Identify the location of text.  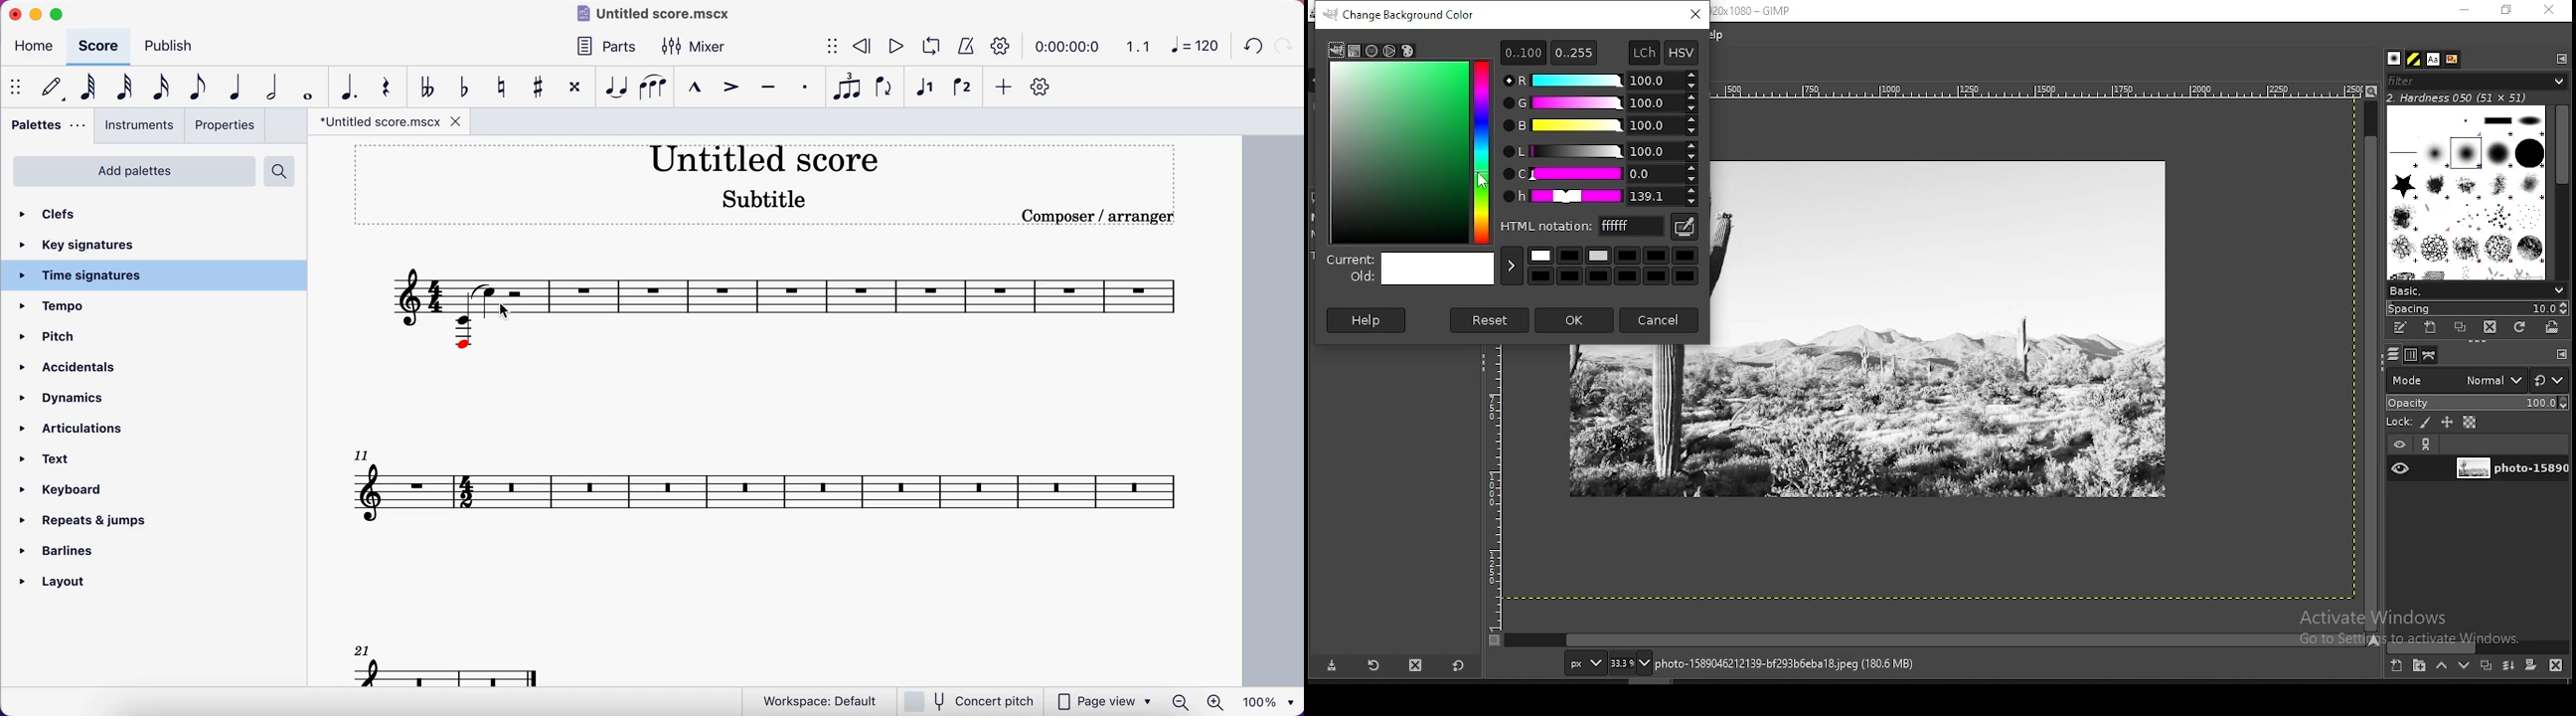
(60, 459).